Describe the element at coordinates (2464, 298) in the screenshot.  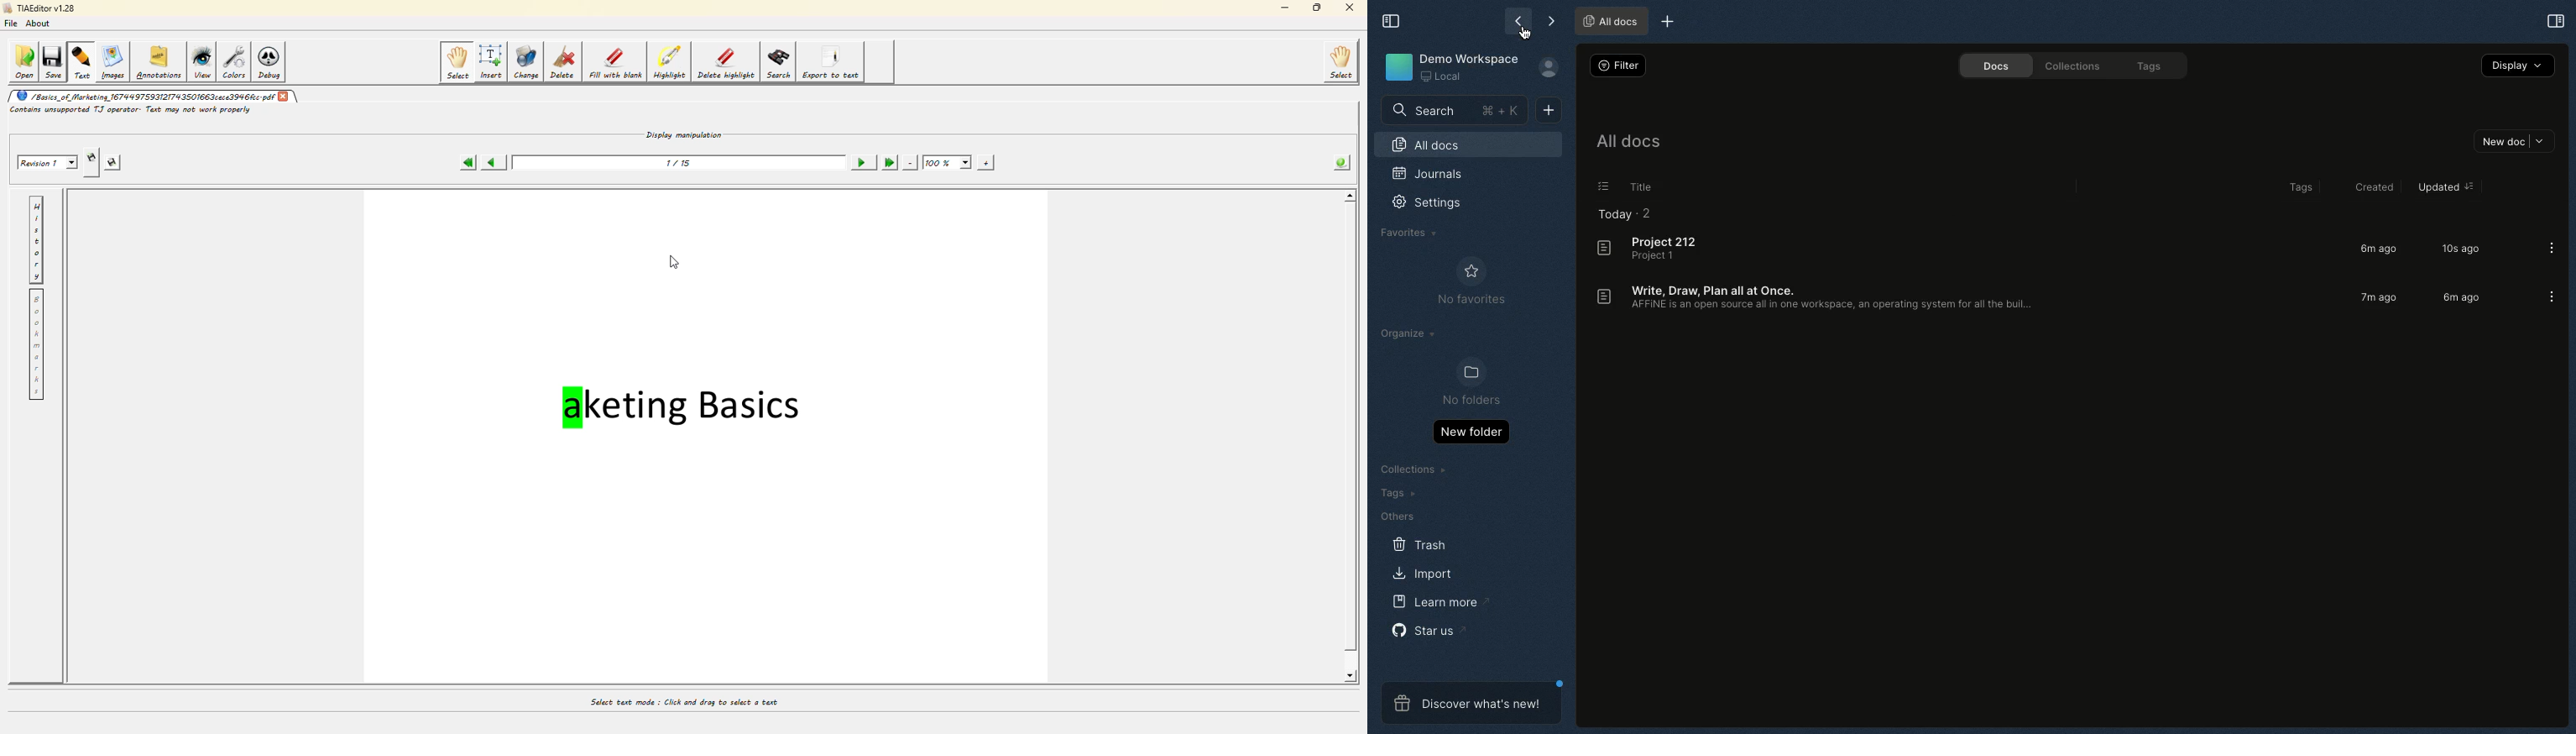
I see `6m ago` at that location.